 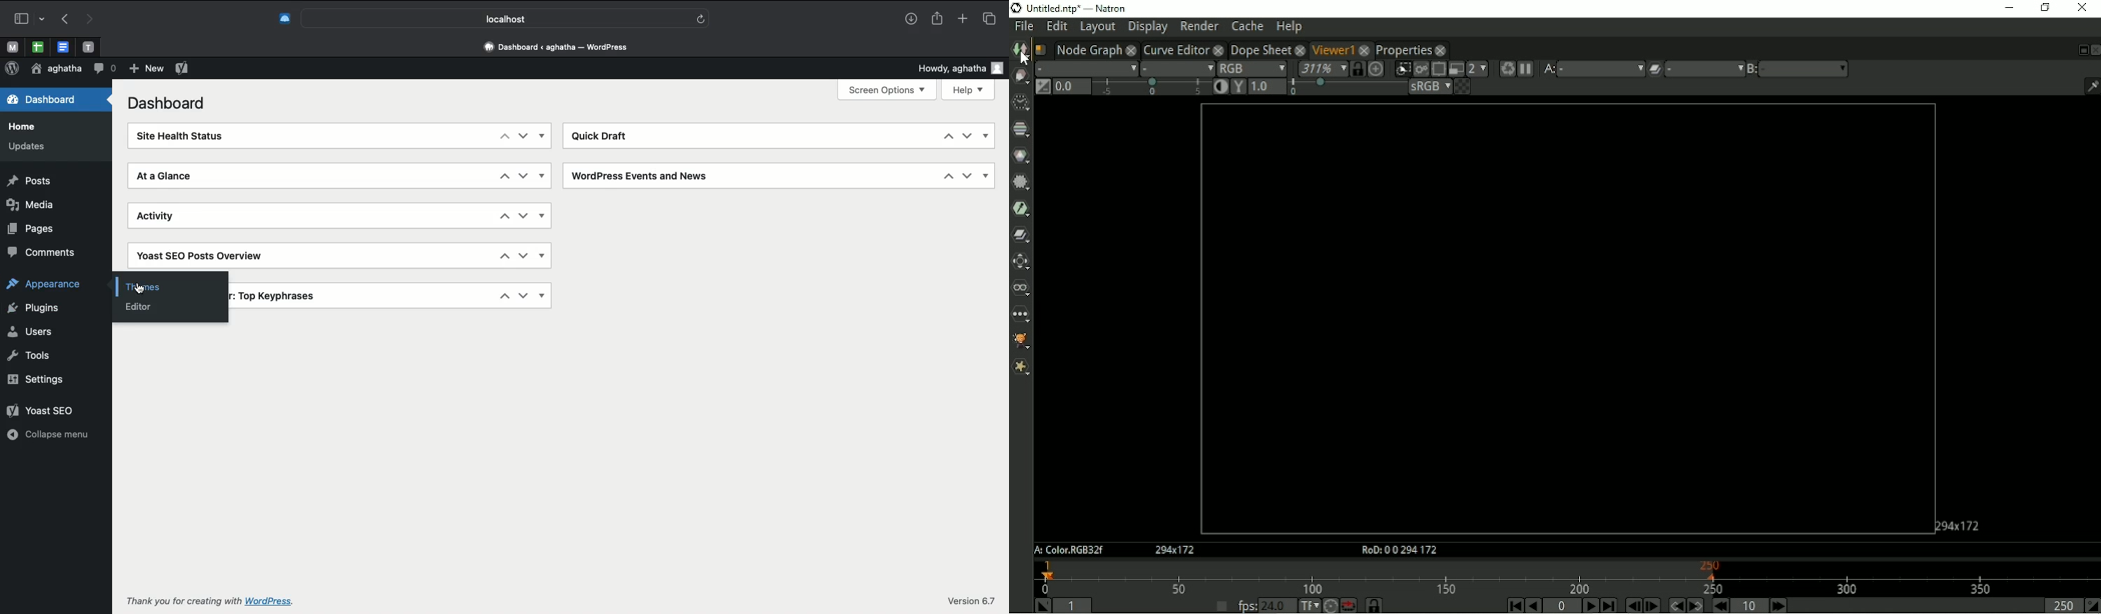 I want to click on Current frame, so click(x=1562, y=606).